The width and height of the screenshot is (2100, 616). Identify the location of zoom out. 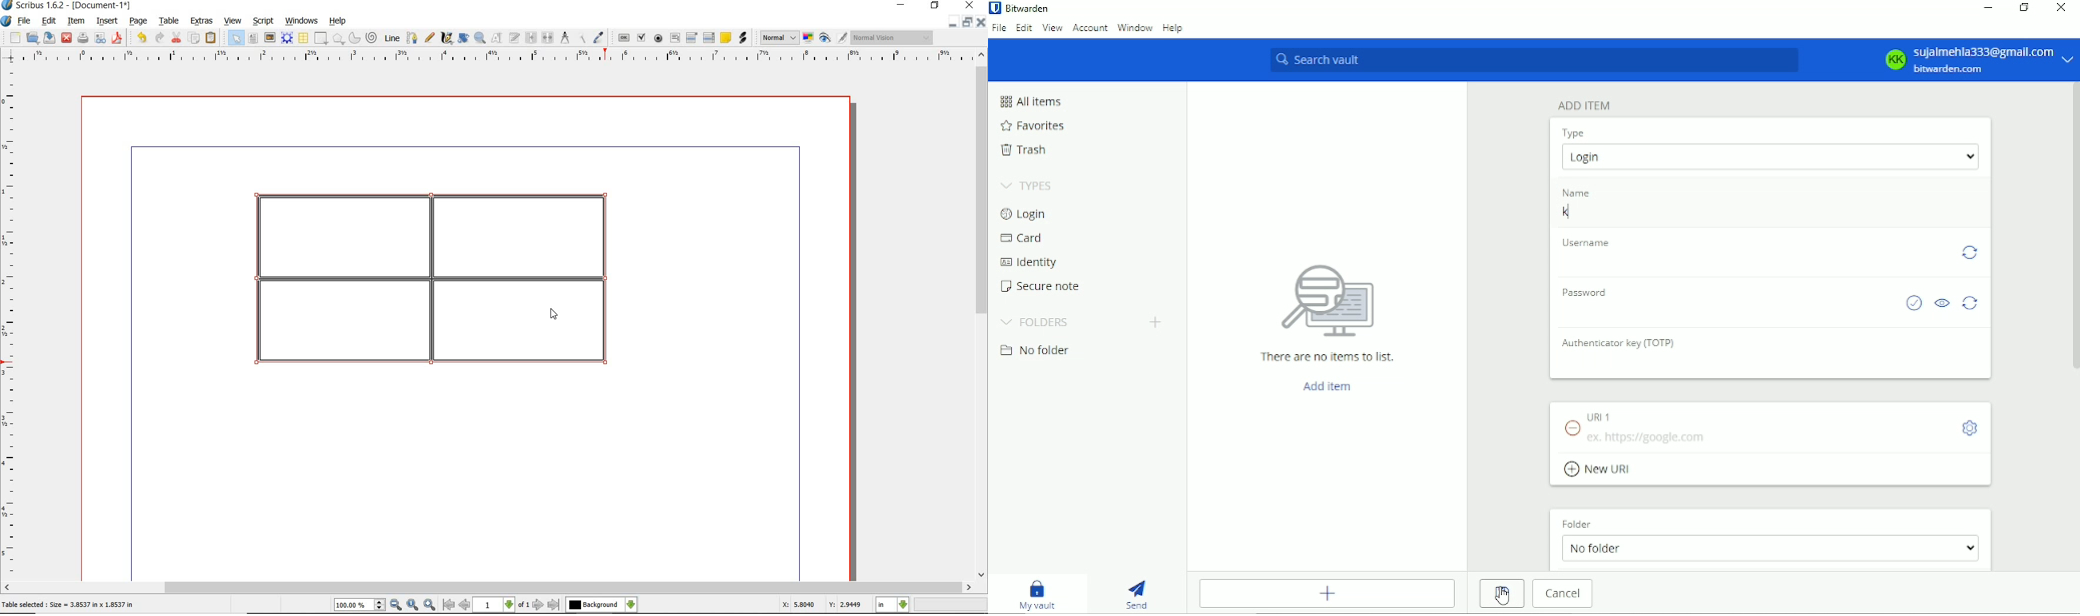
(396, 605).